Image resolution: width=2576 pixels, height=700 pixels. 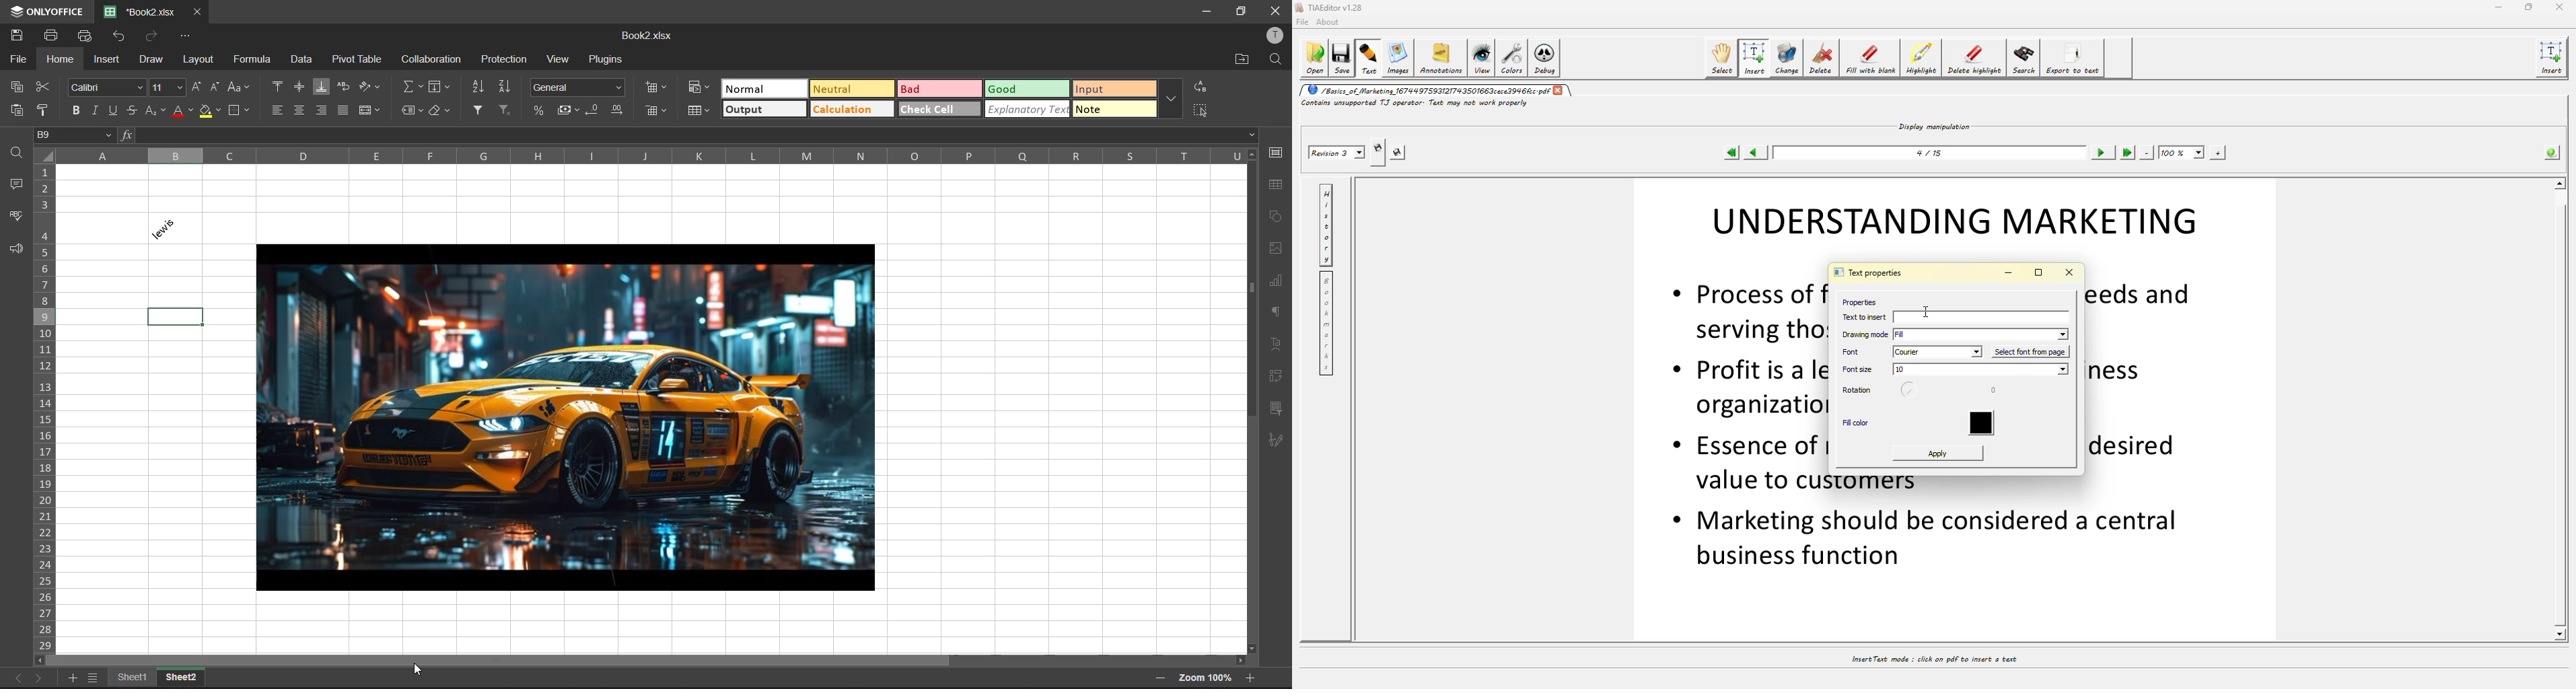 What do you see at coordinates (17, 59) in the screenshot?
I see `file` at bounding box center [17, 59].